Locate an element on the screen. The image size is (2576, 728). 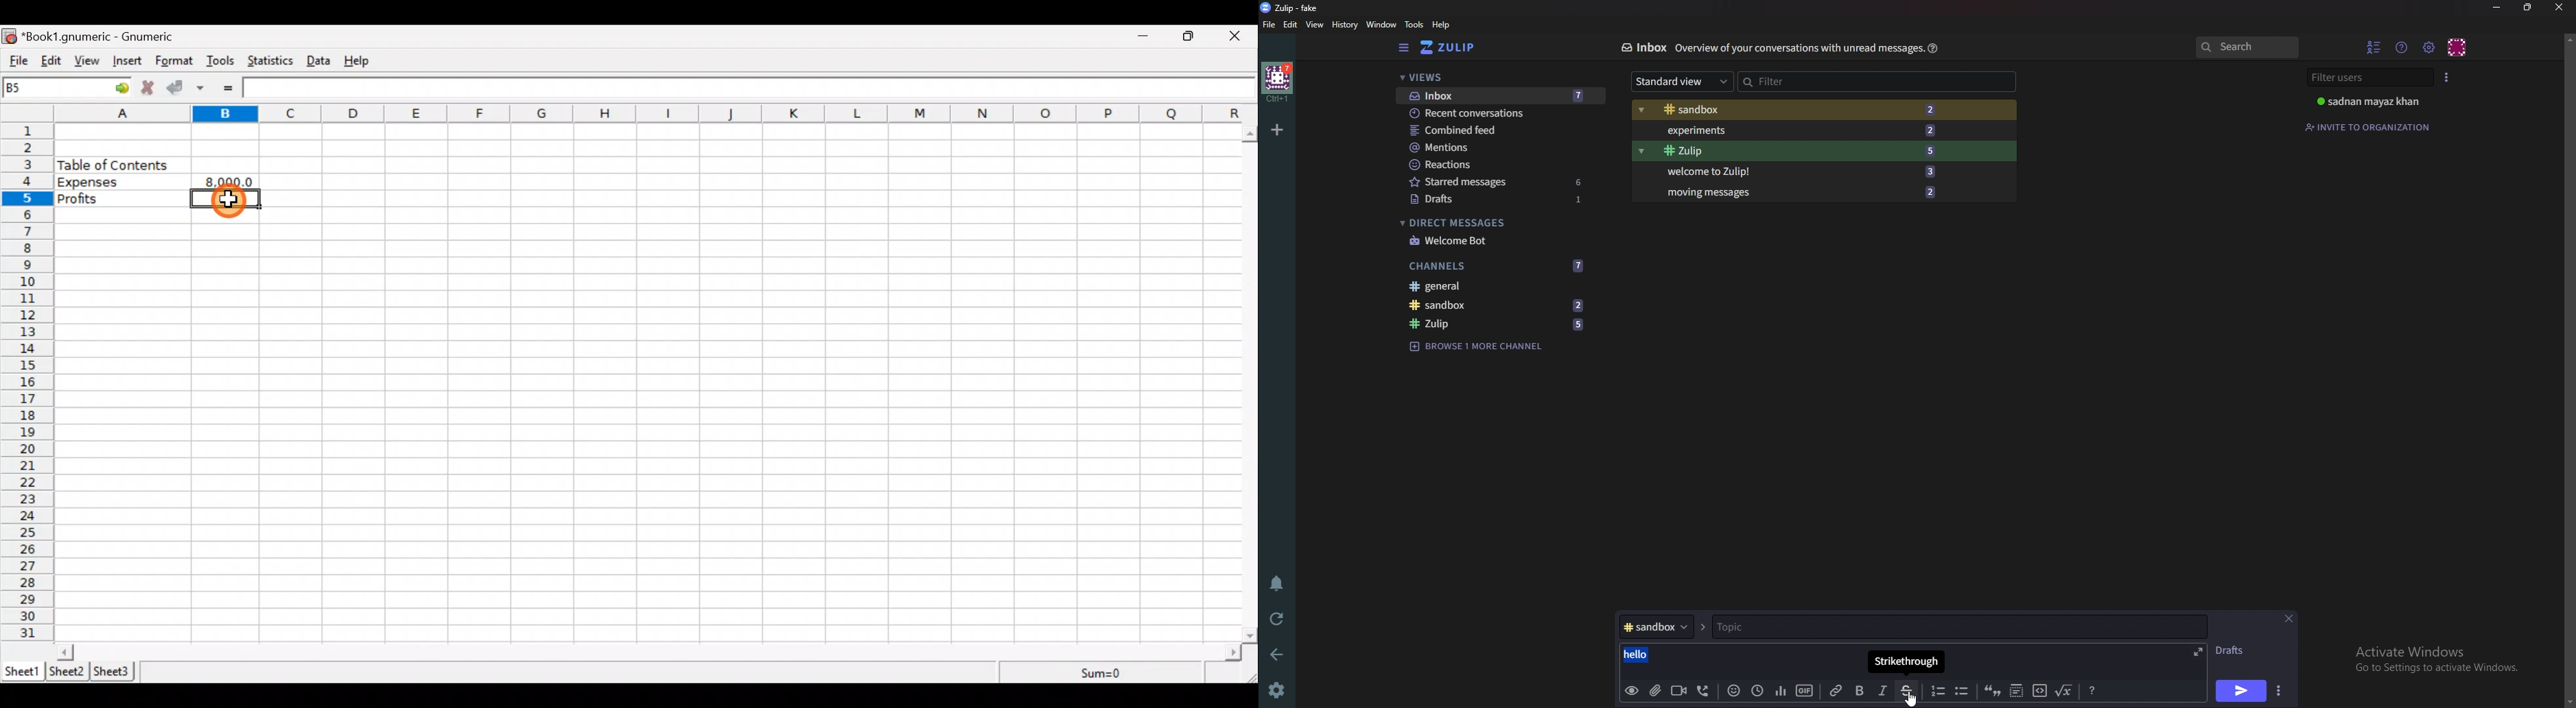
Close is located at coordinates (1241, 36).